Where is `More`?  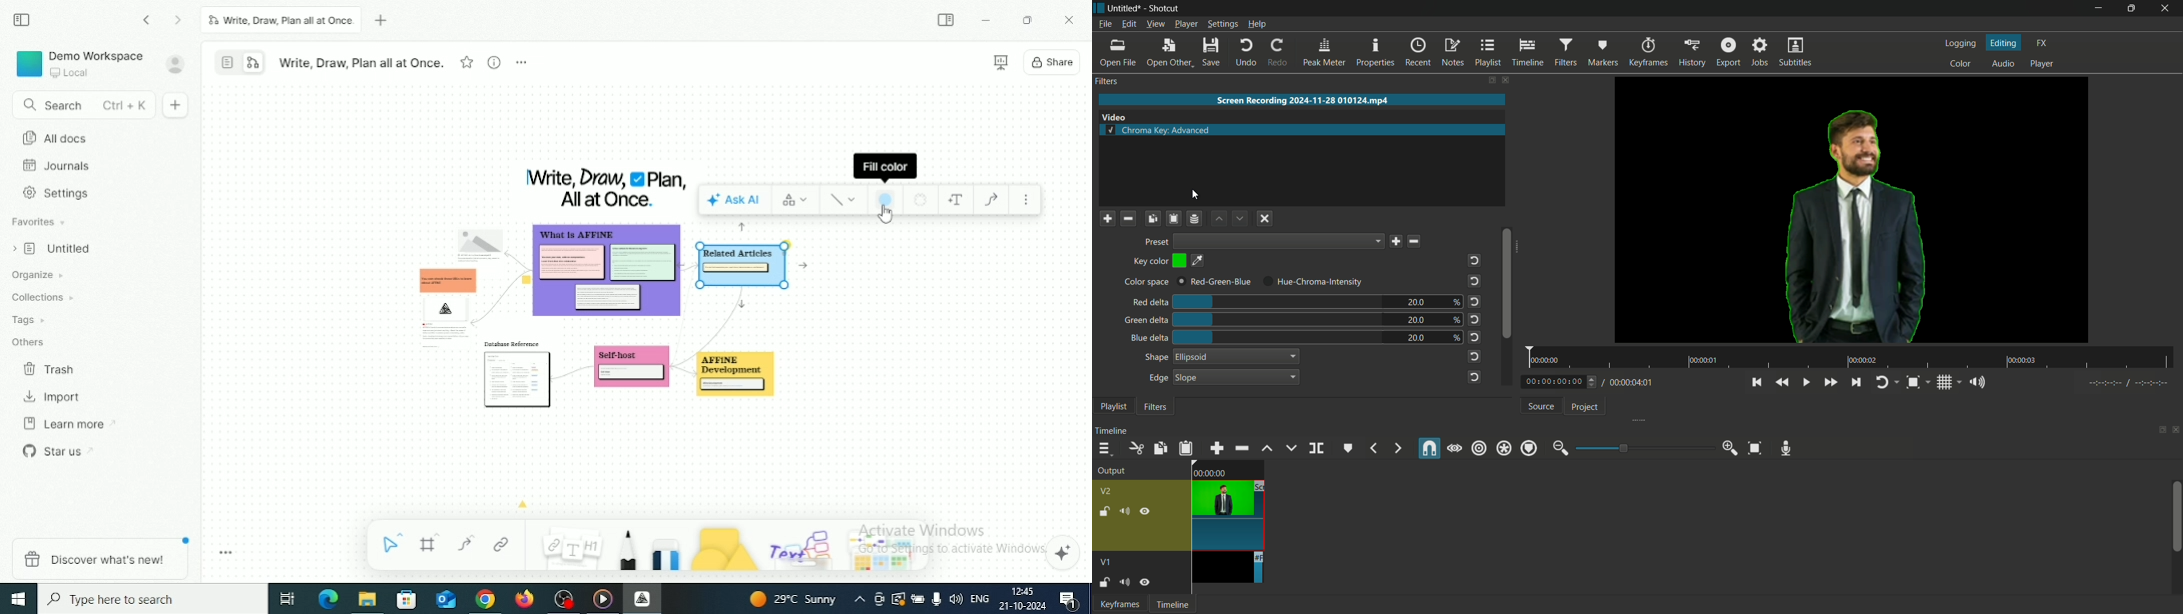 More is located at coordinates (1026, 200).